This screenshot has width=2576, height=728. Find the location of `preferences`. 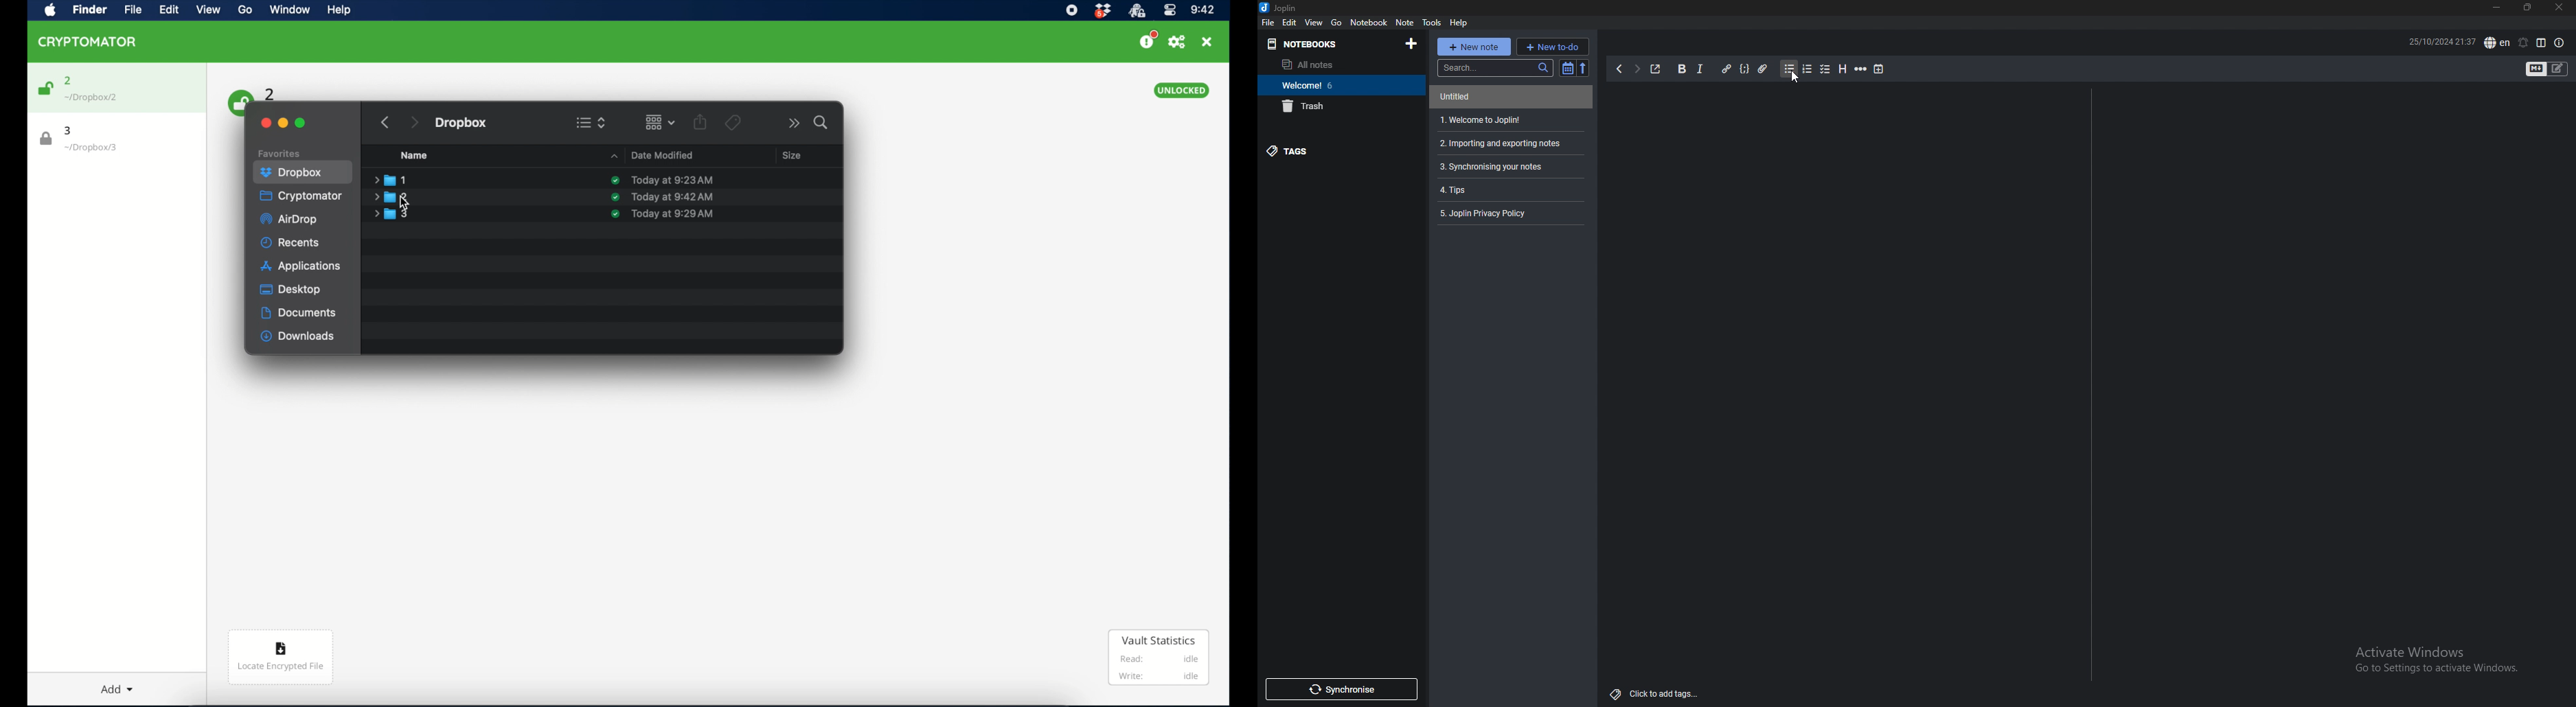

preferences is located at coordinates (1177, 42).